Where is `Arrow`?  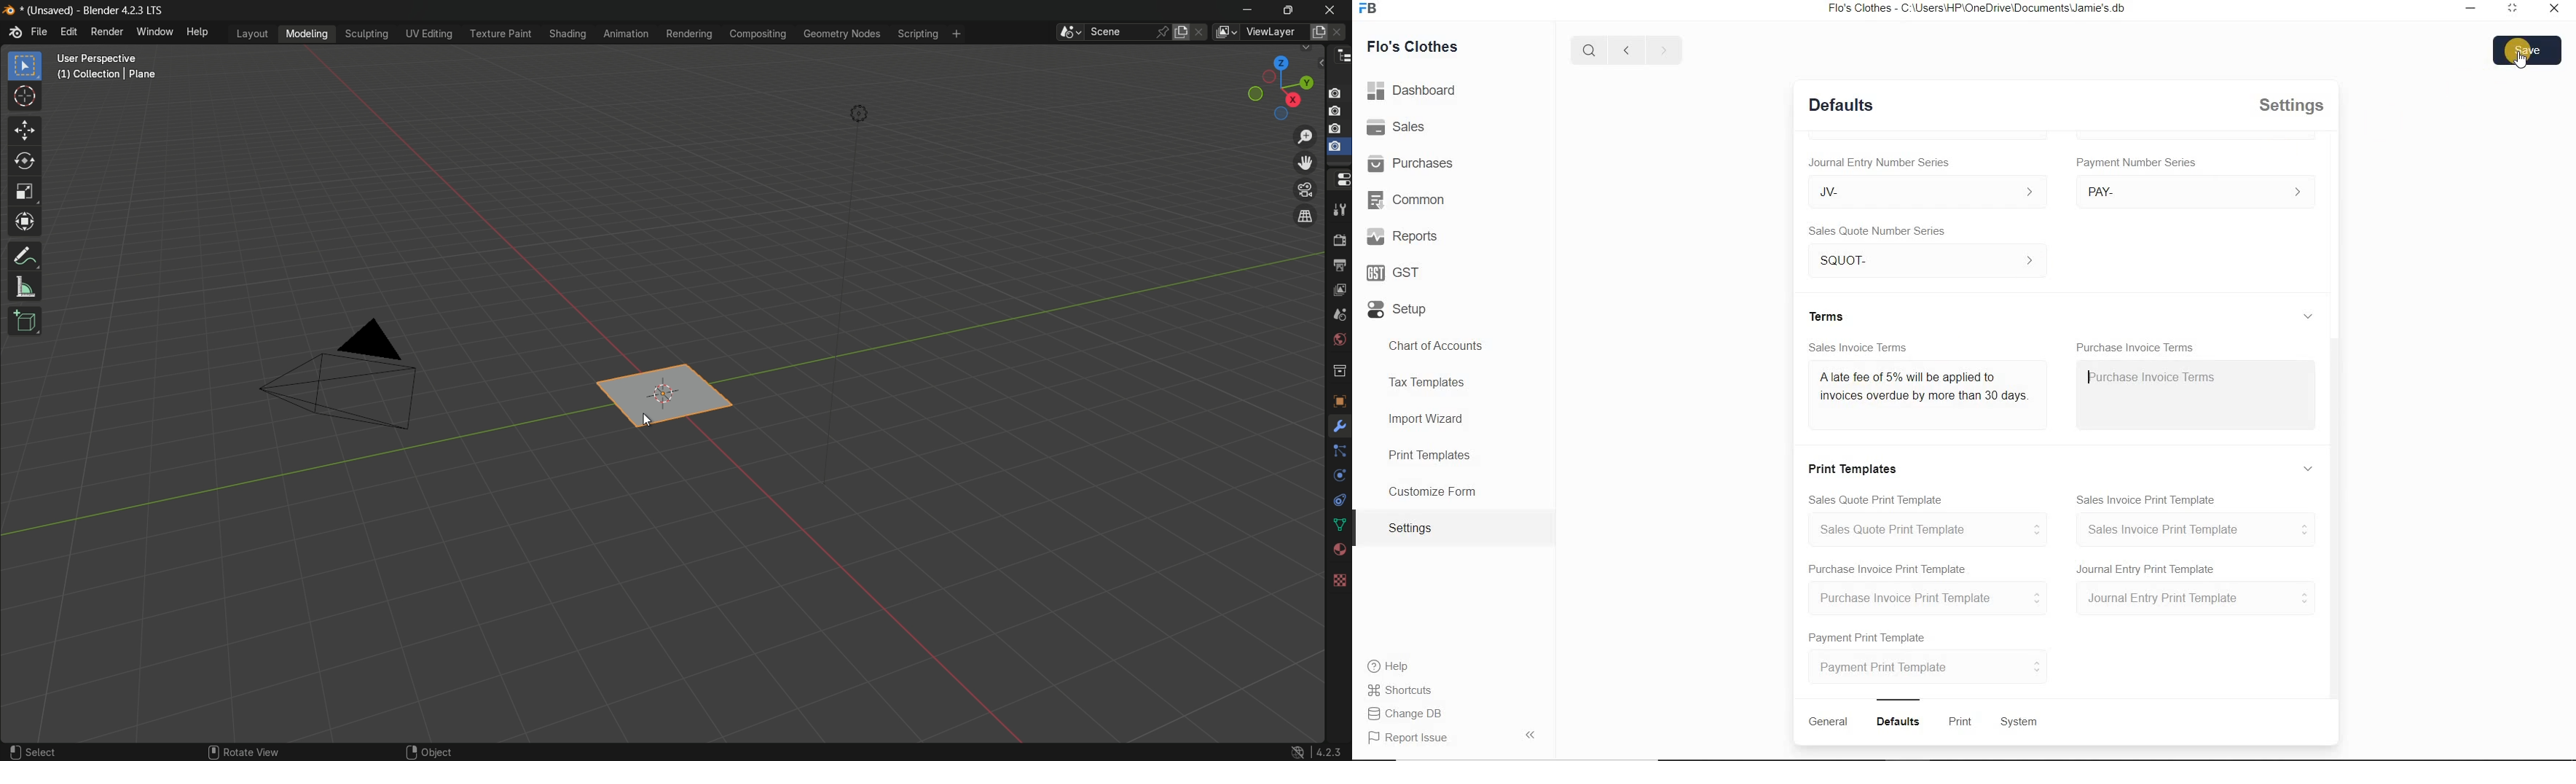 Arrow is located at coordinates (1534, 733).